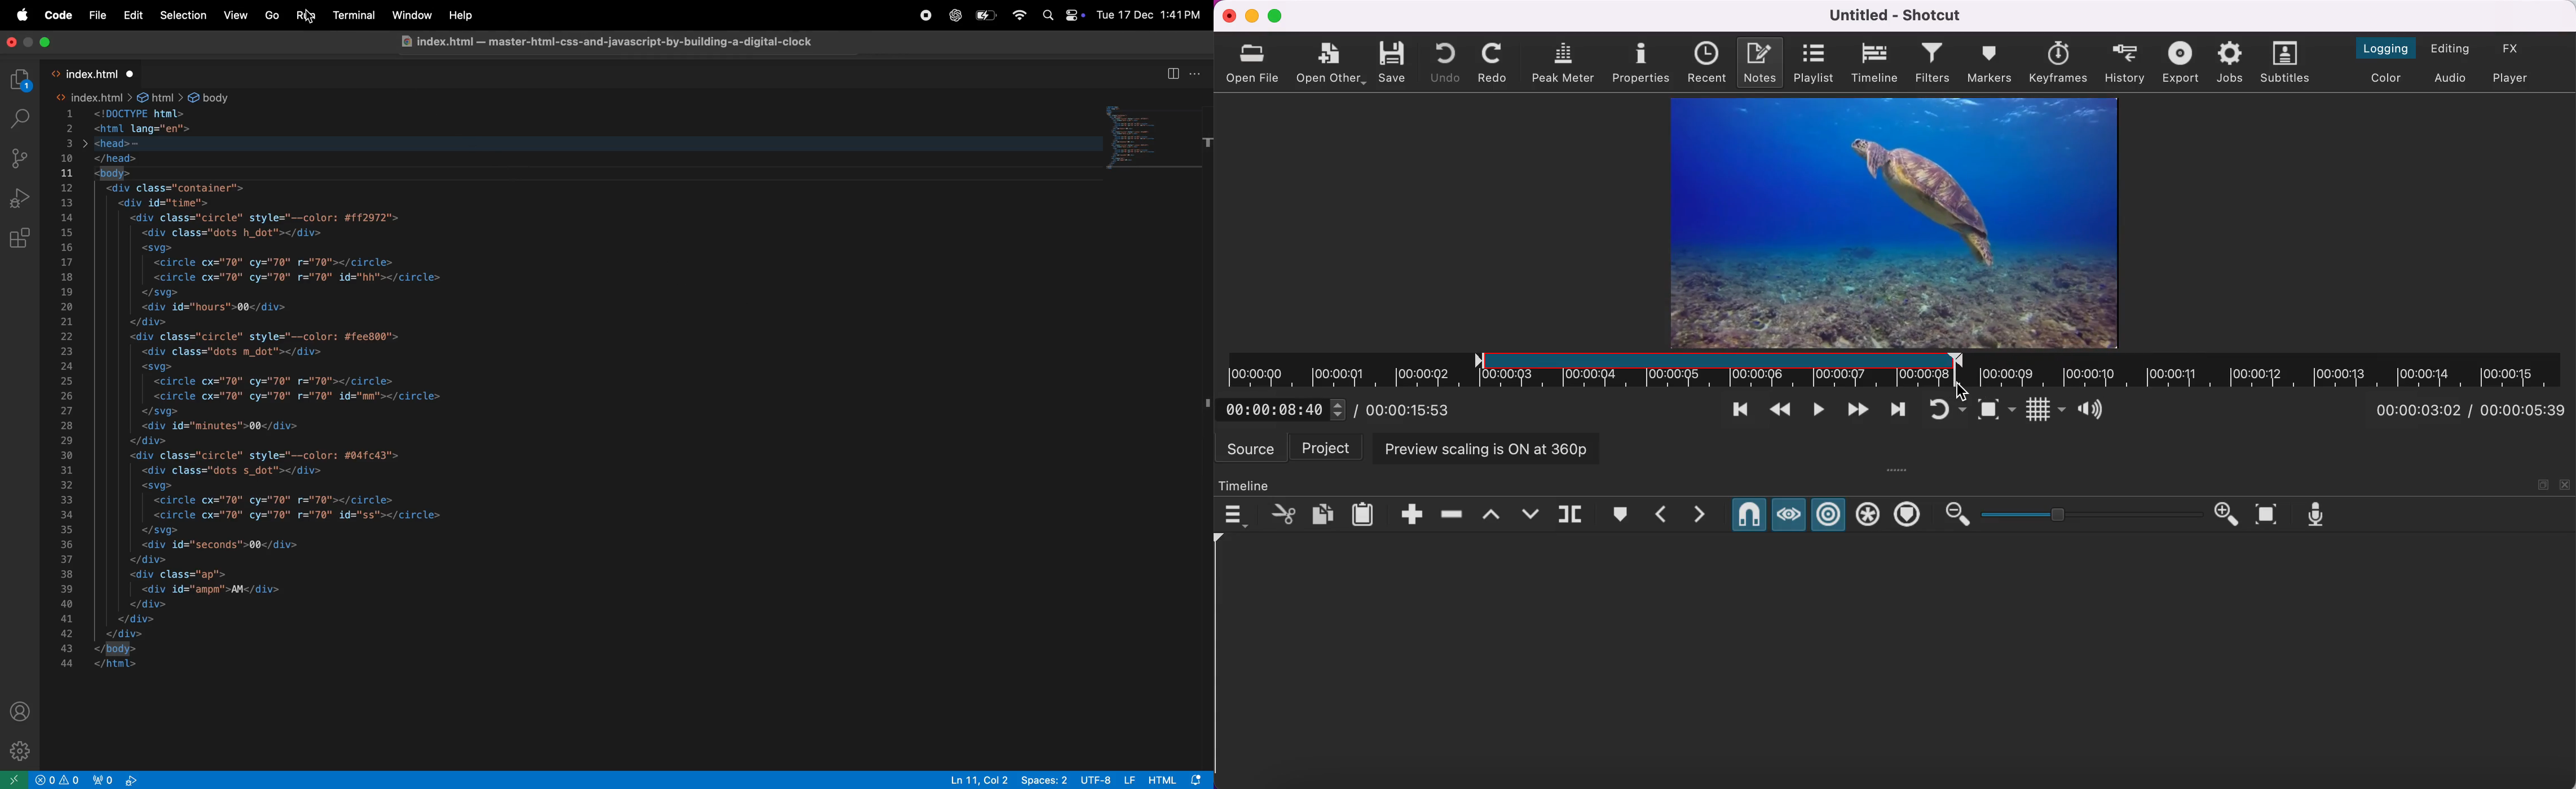 Image resolution: width=2576 pixels, height=812 pixels. What do you see at coordinates (2045, 410) in the screenshot?
I see `` at bounding box center [2045, 410].